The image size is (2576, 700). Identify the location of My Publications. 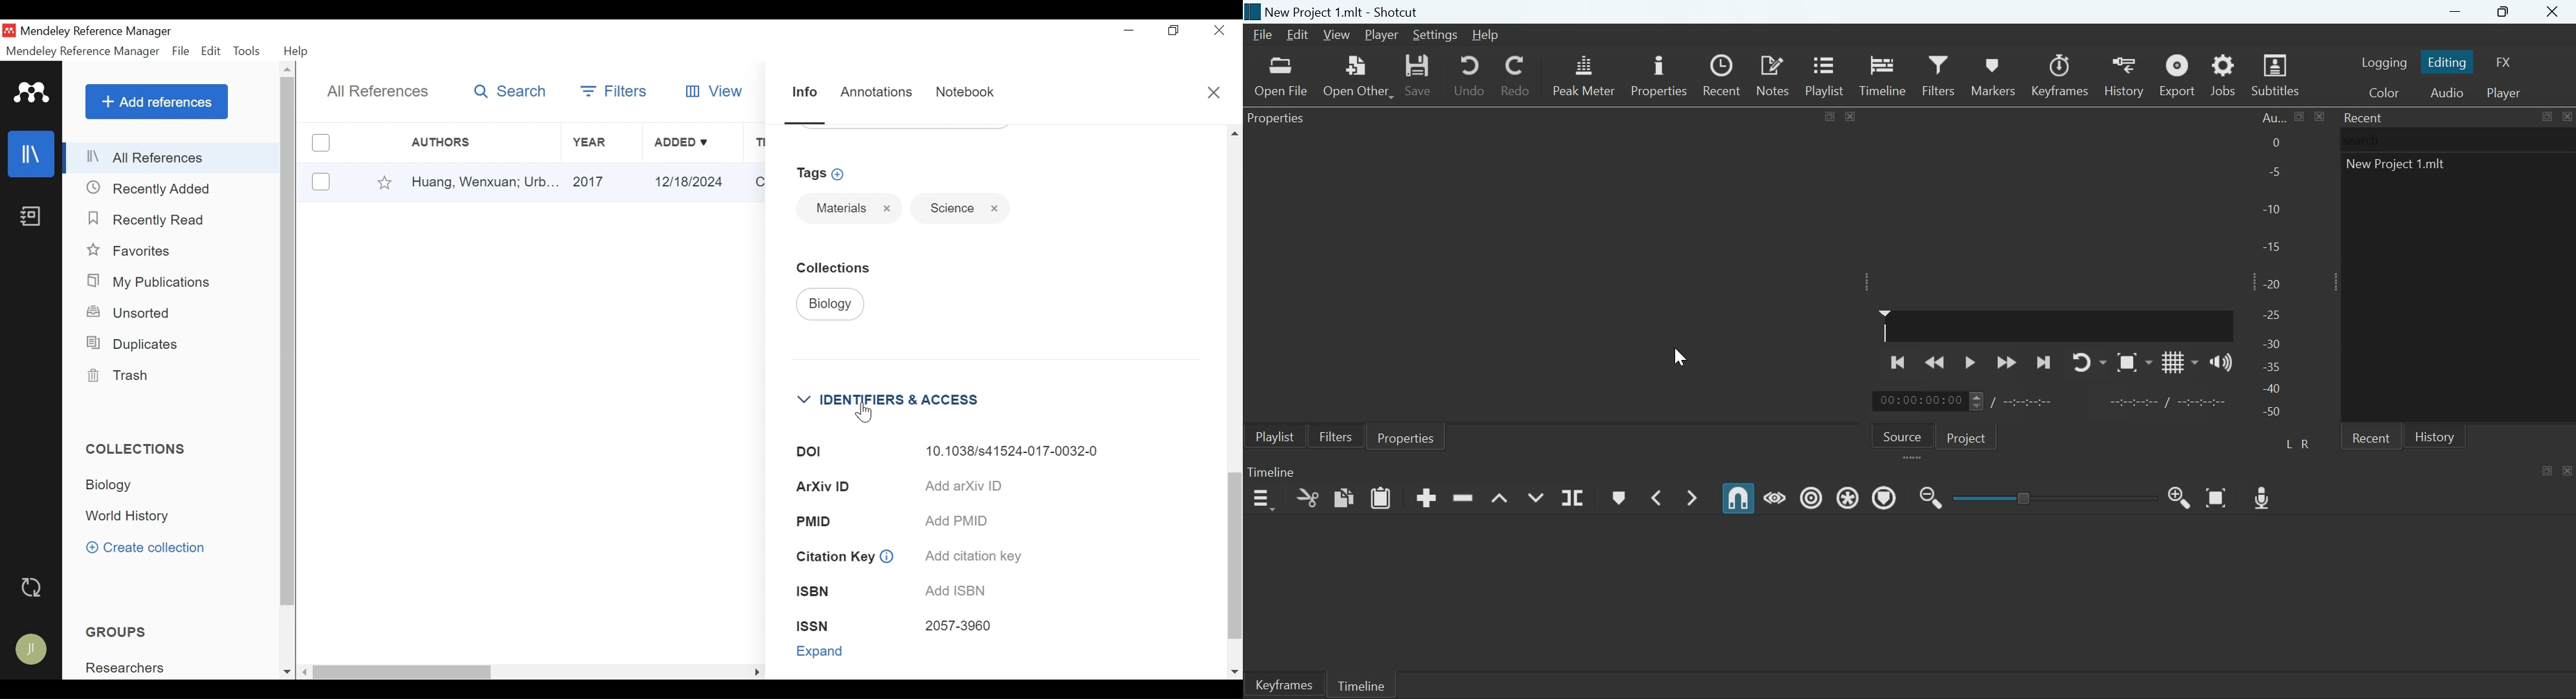
(158, 282).